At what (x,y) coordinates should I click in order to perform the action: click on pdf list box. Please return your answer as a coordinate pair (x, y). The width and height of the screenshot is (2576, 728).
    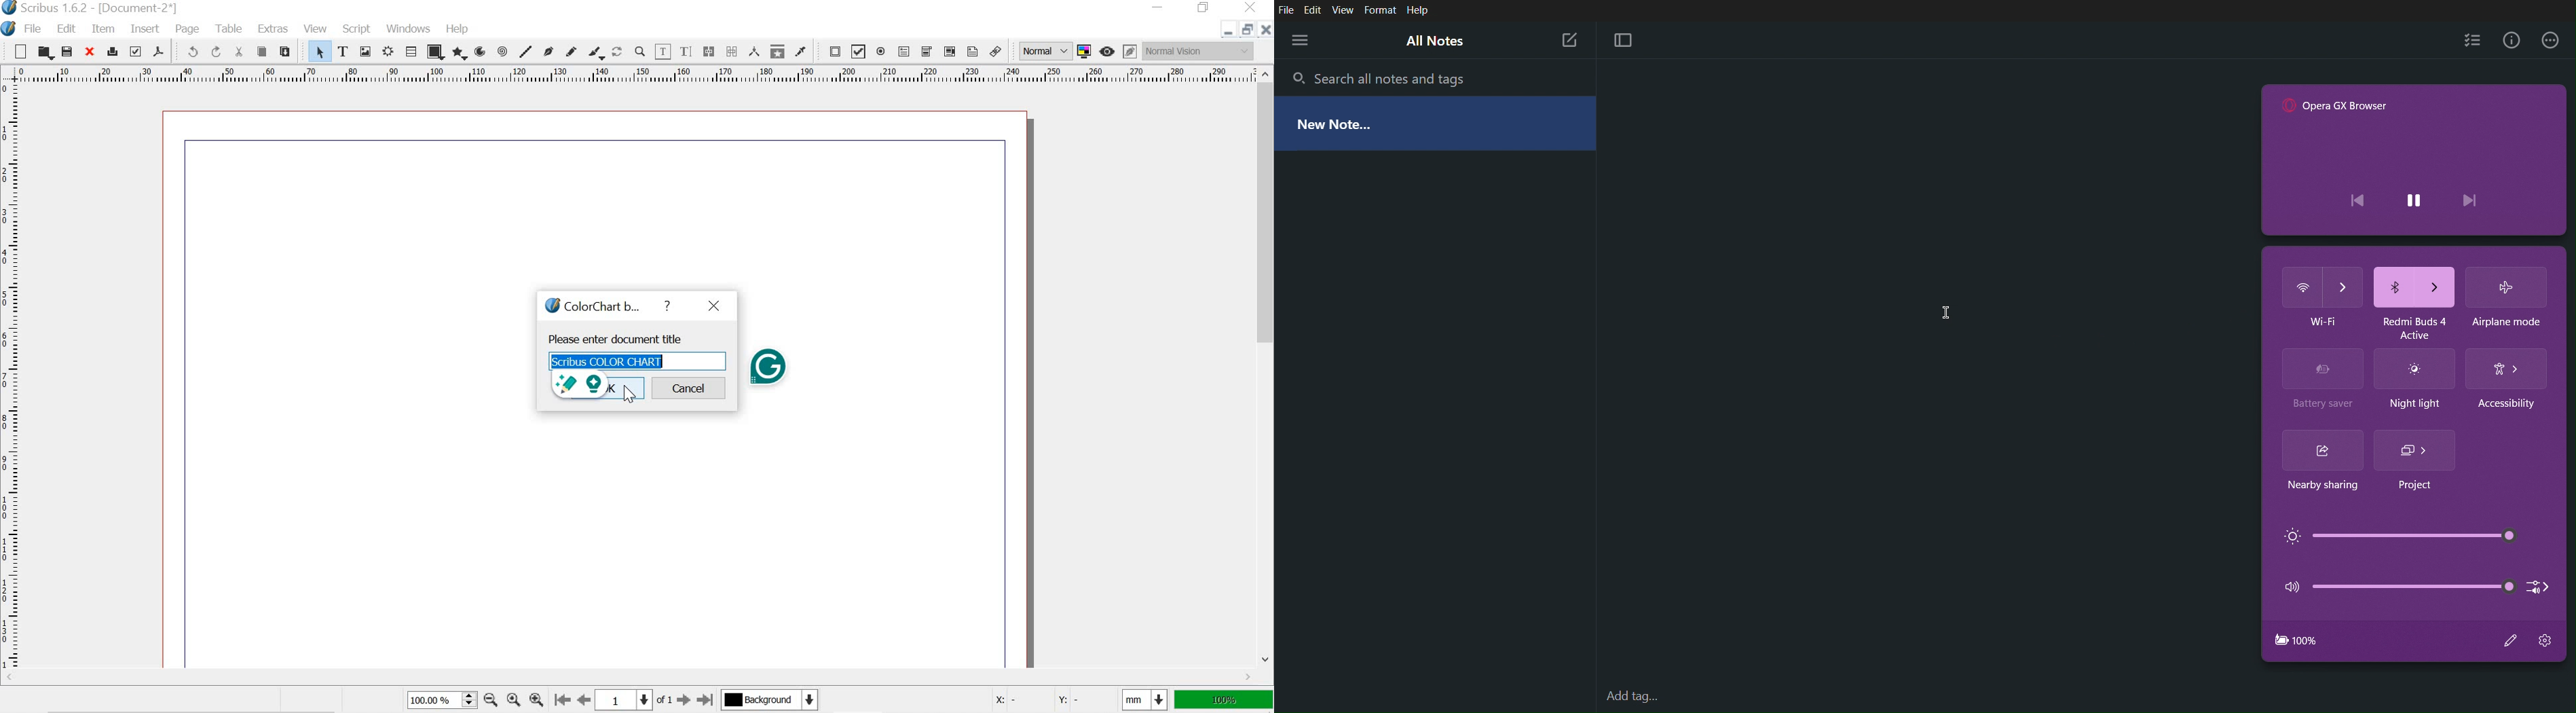
    Looking at the image, I should click on (948, 52).